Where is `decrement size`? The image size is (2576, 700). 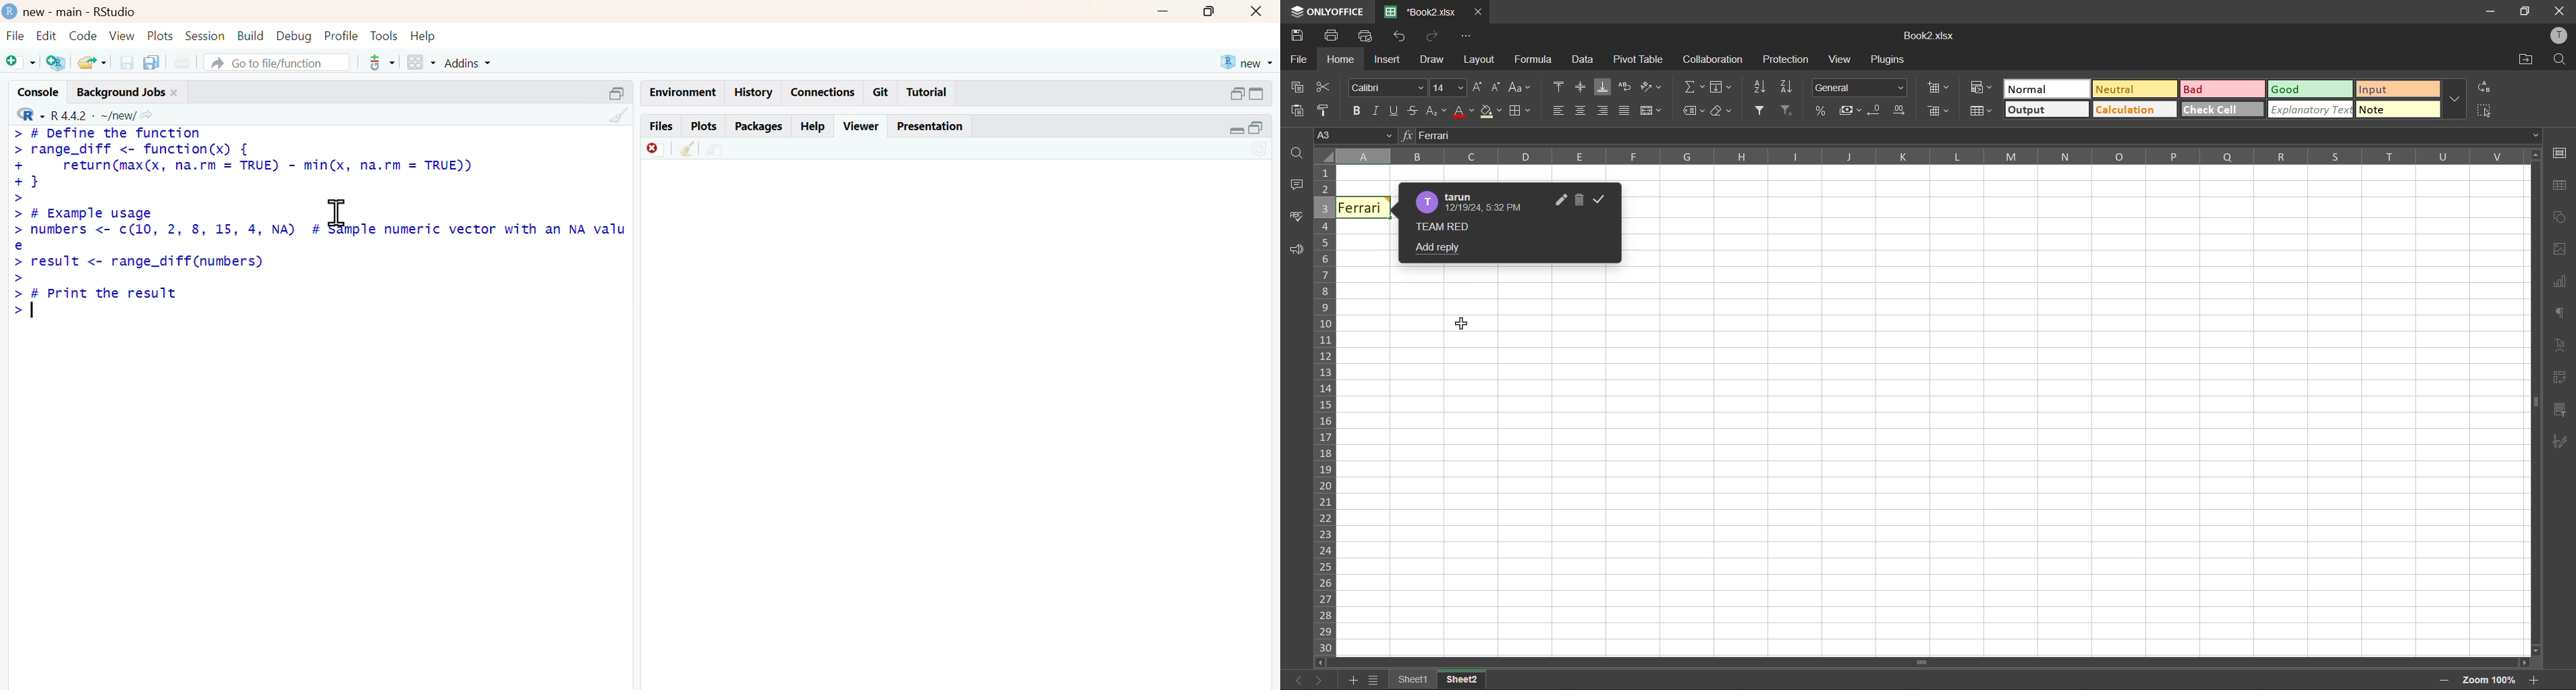
decrement size is located at coordinates (1498, 88).